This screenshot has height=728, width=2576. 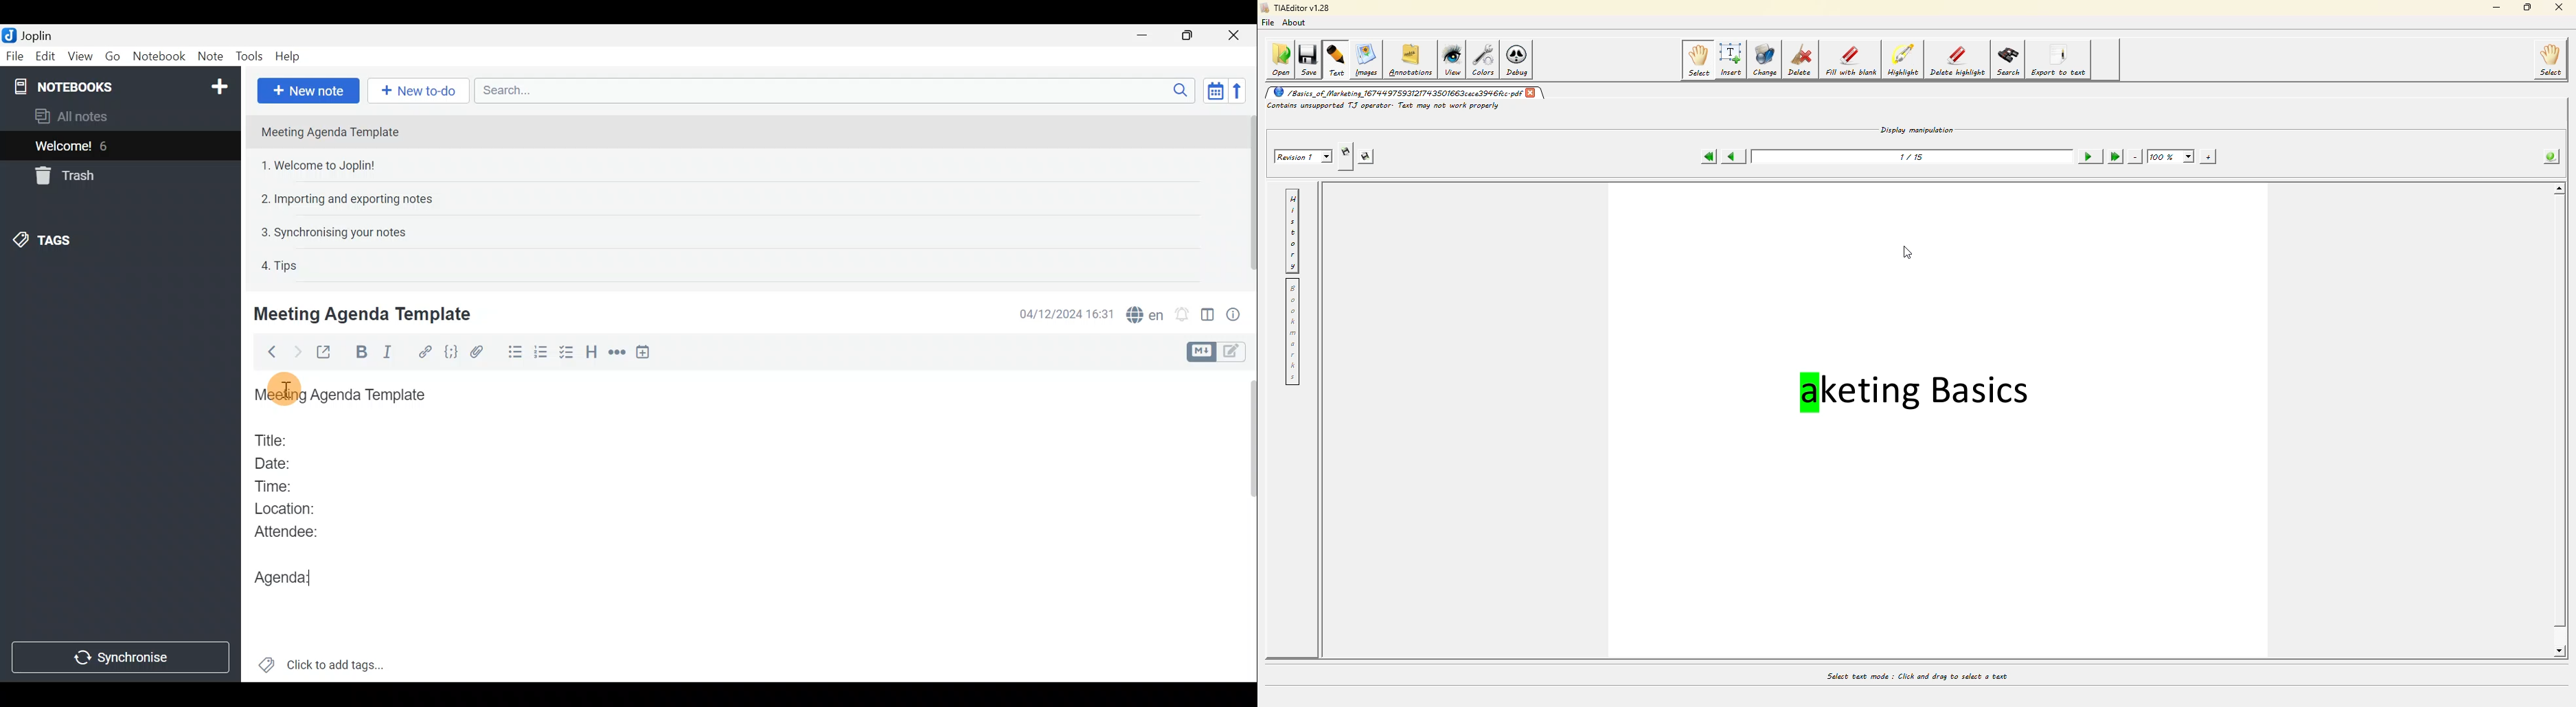 What do you see at coordinates (1237, 91) in the screenshot?
I see `Reverse sort order` at bounding box center [1237, 91].